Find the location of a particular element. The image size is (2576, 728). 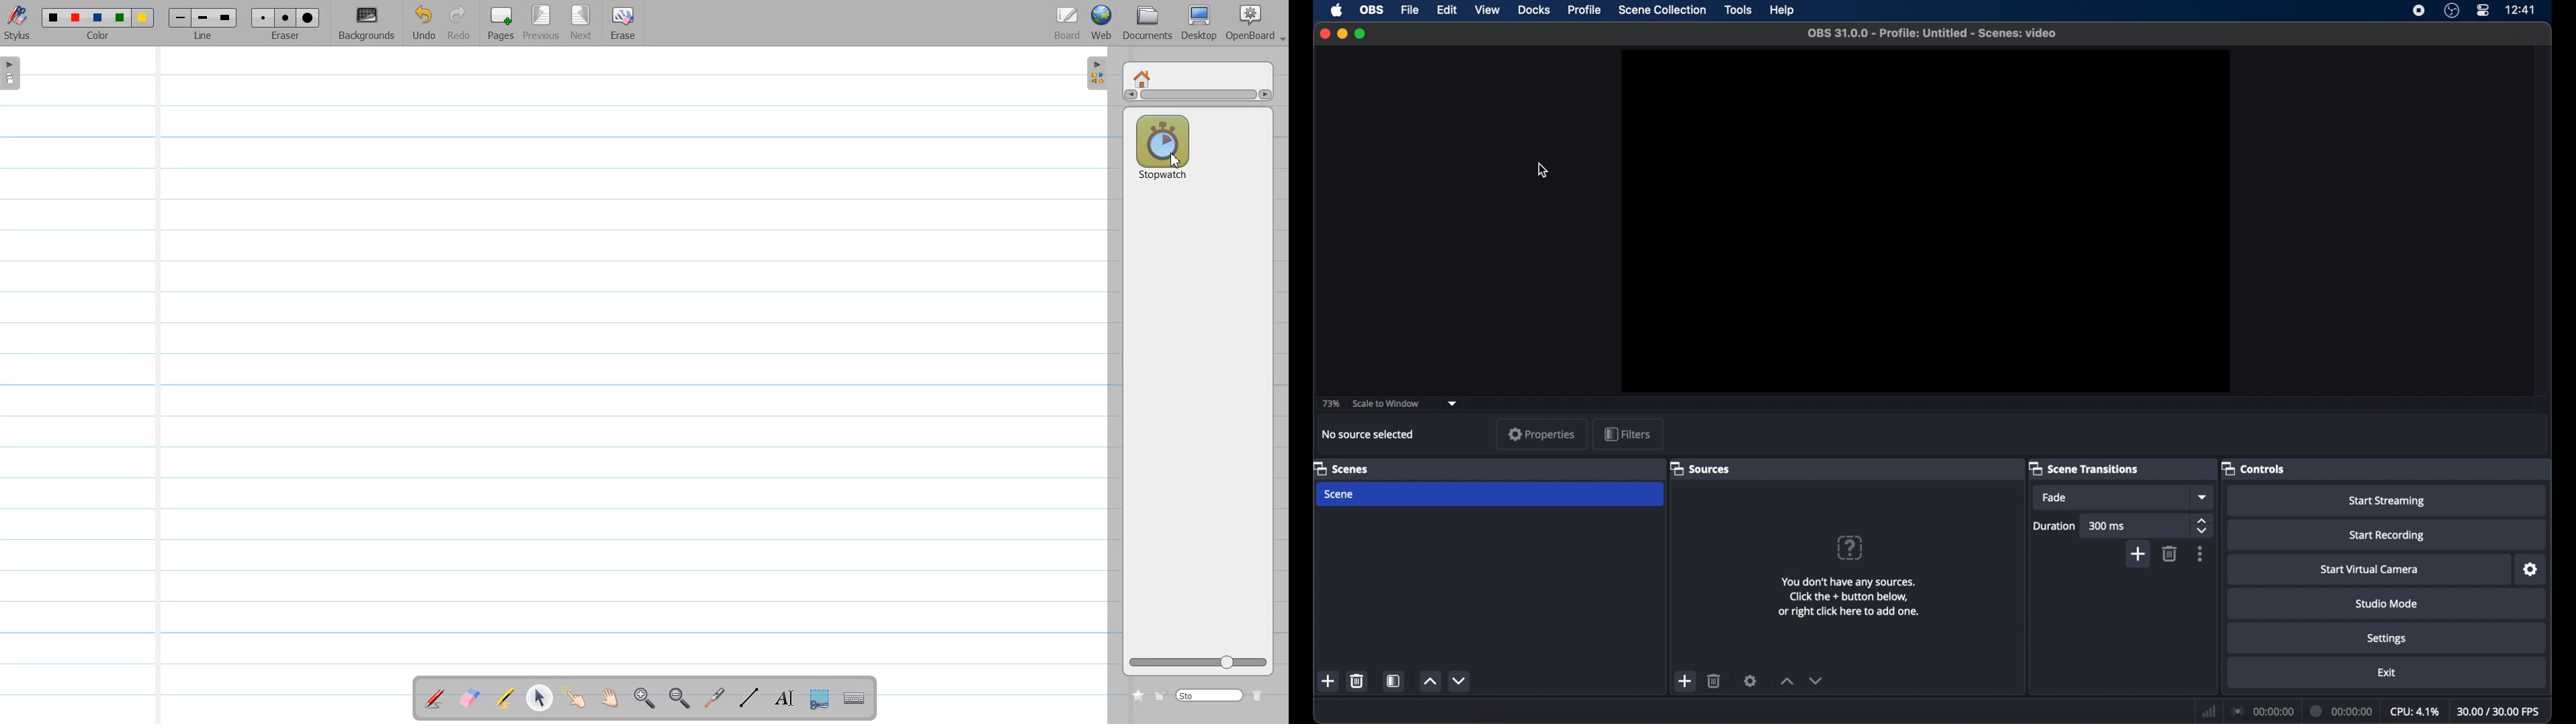

30.00/30.00 fps is located at coordinates (2501, 712).